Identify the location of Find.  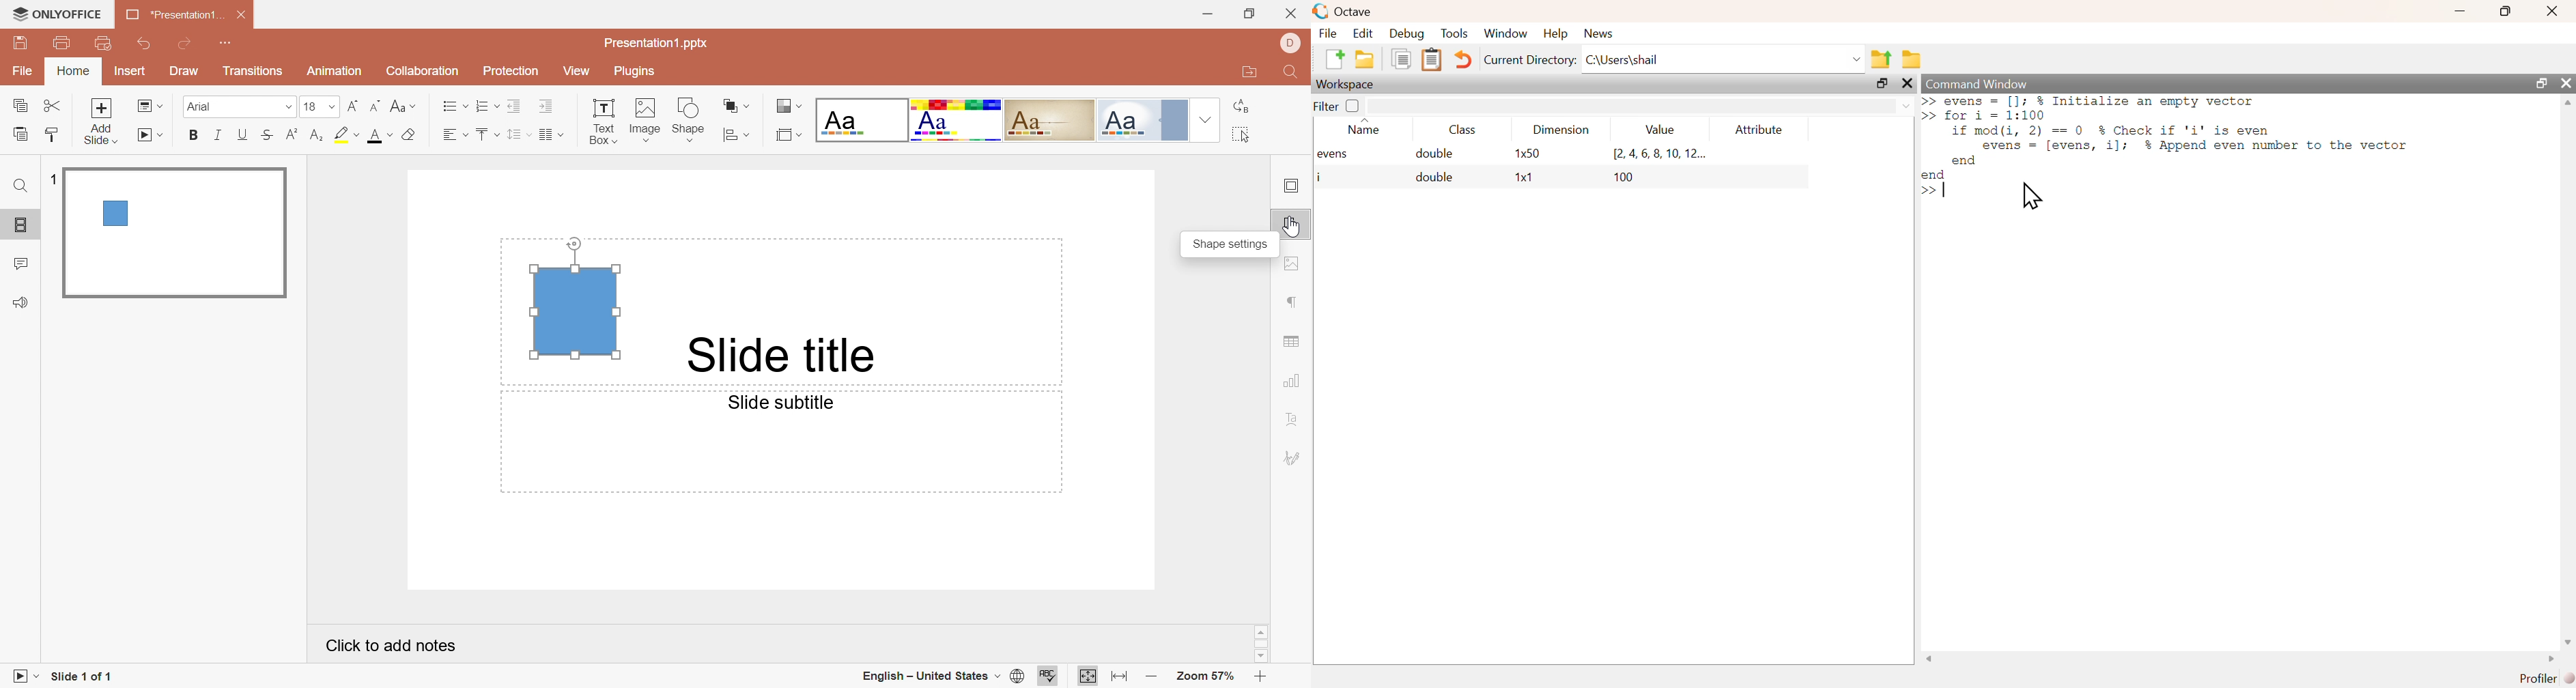
(20, 188).